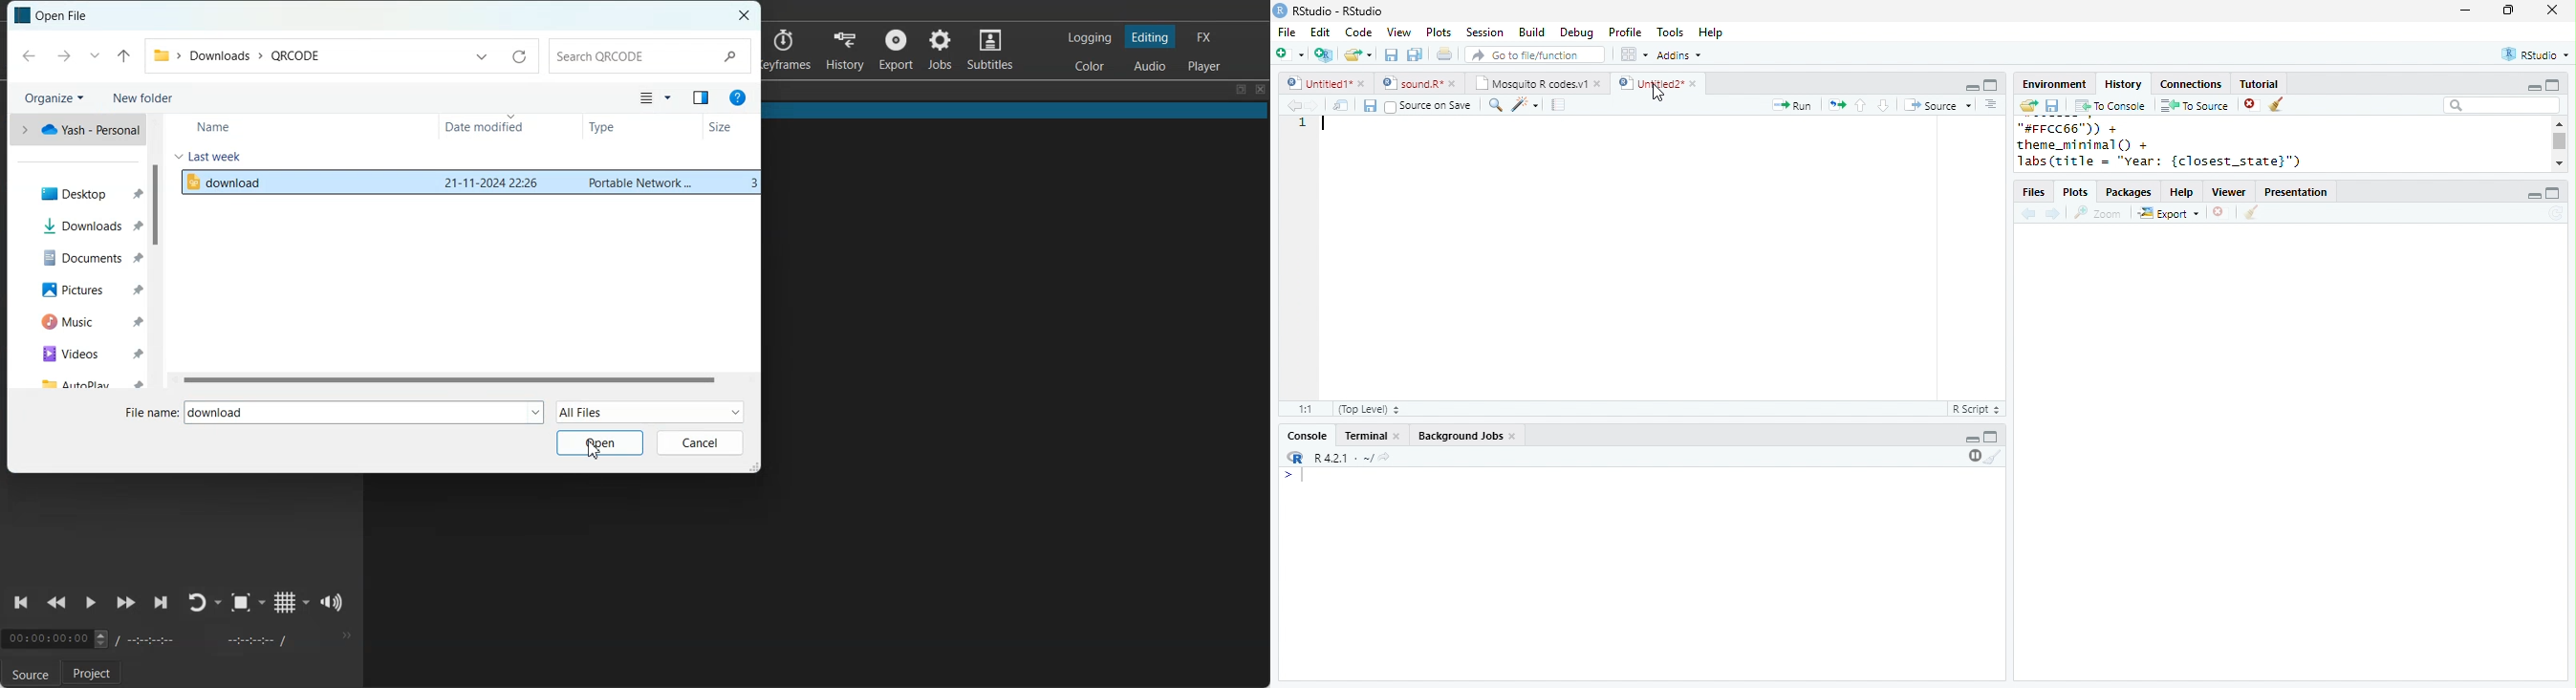 The image size is (2576, 700). Describe the element at coordinates (240, 55) in the screenshot. I see `path` at that location.